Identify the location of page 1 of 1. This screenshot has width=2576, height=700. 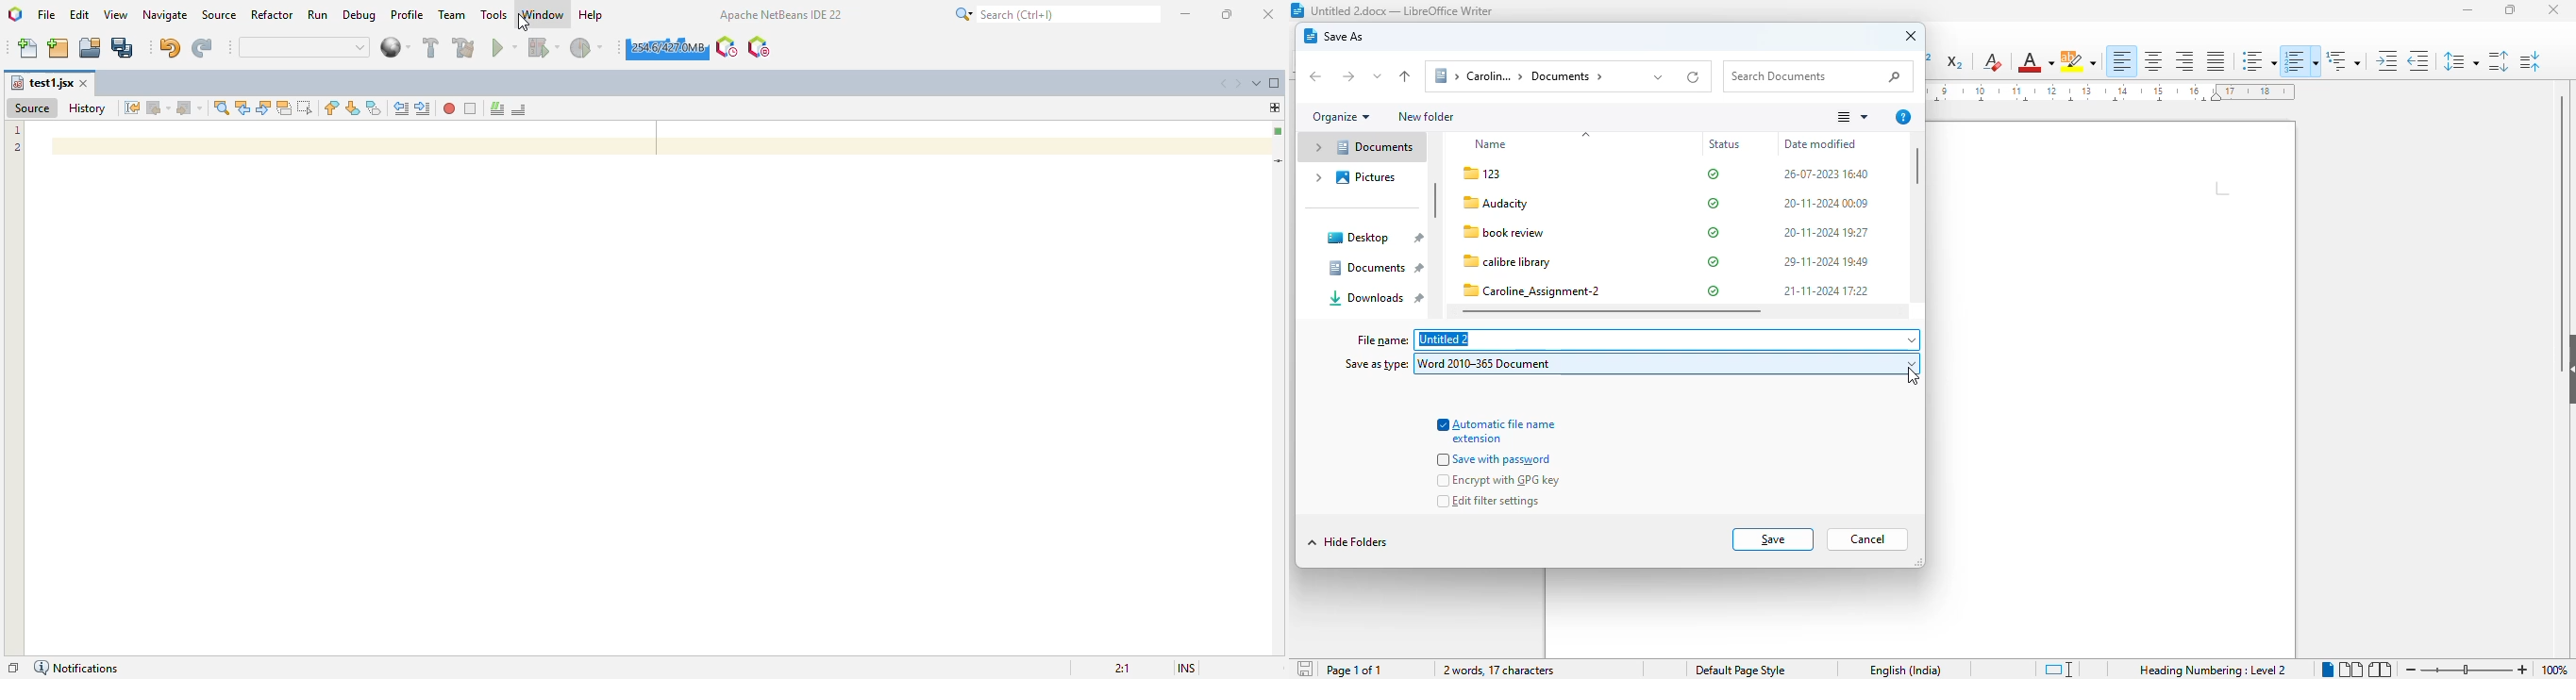
(1354, 671).